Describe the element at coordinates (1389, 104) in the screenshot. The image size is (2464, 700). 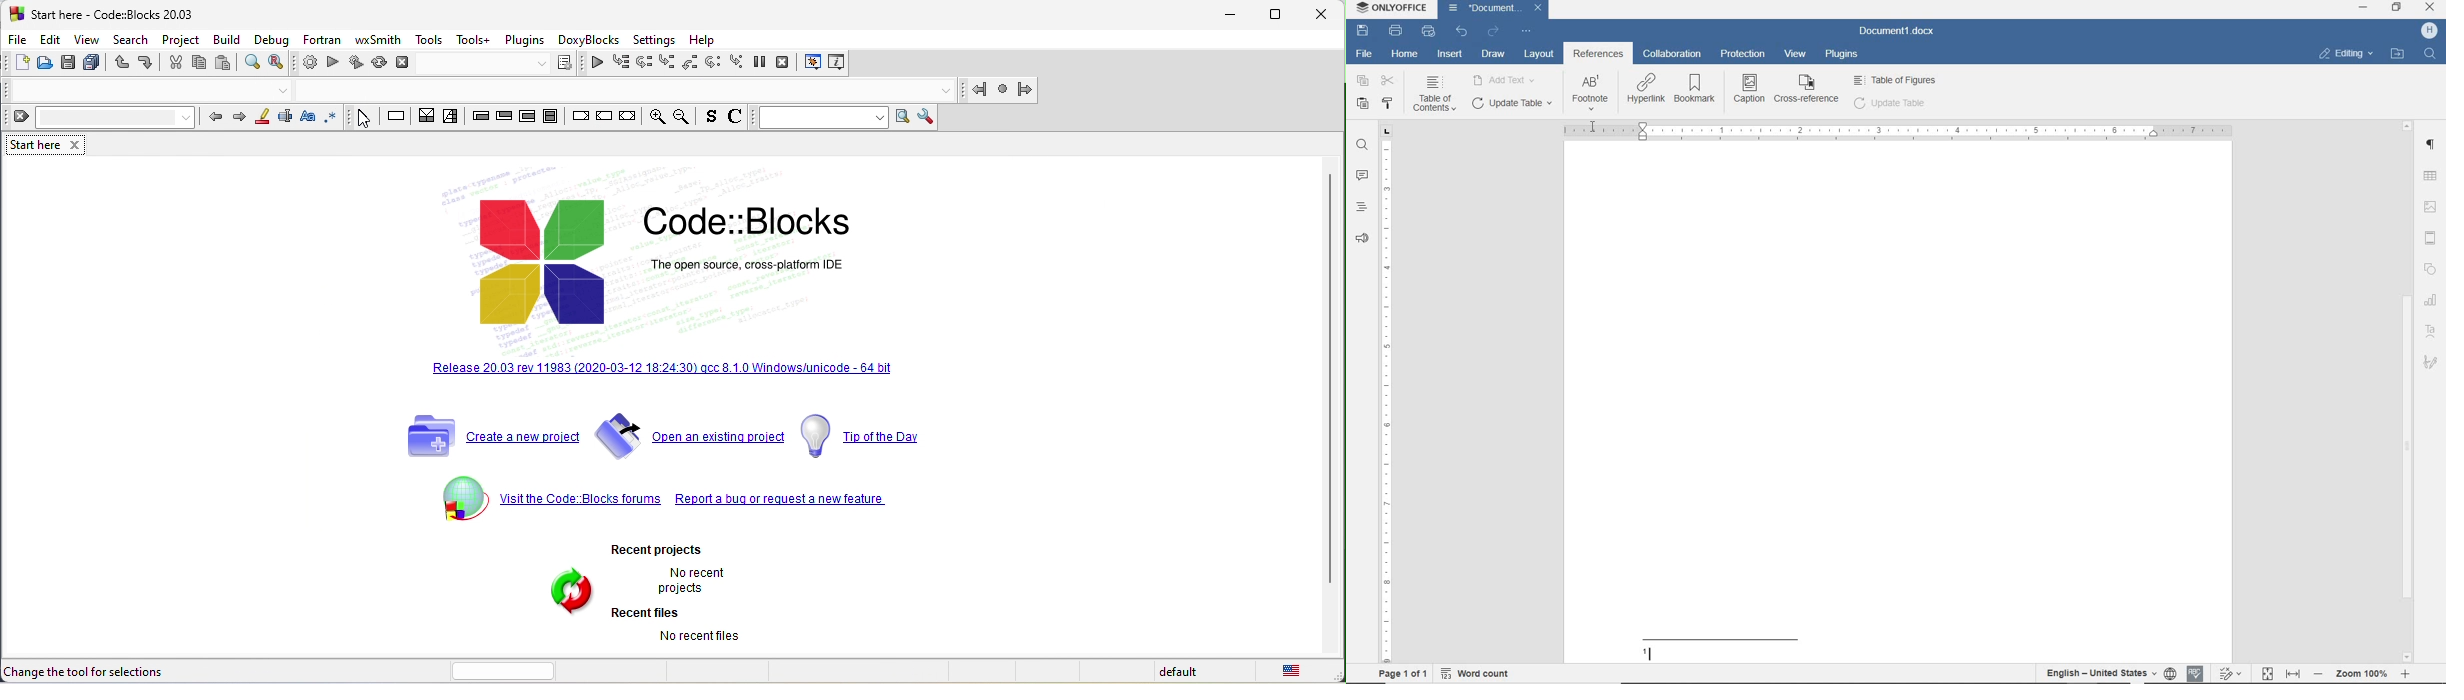
I see `copy style` at that location.